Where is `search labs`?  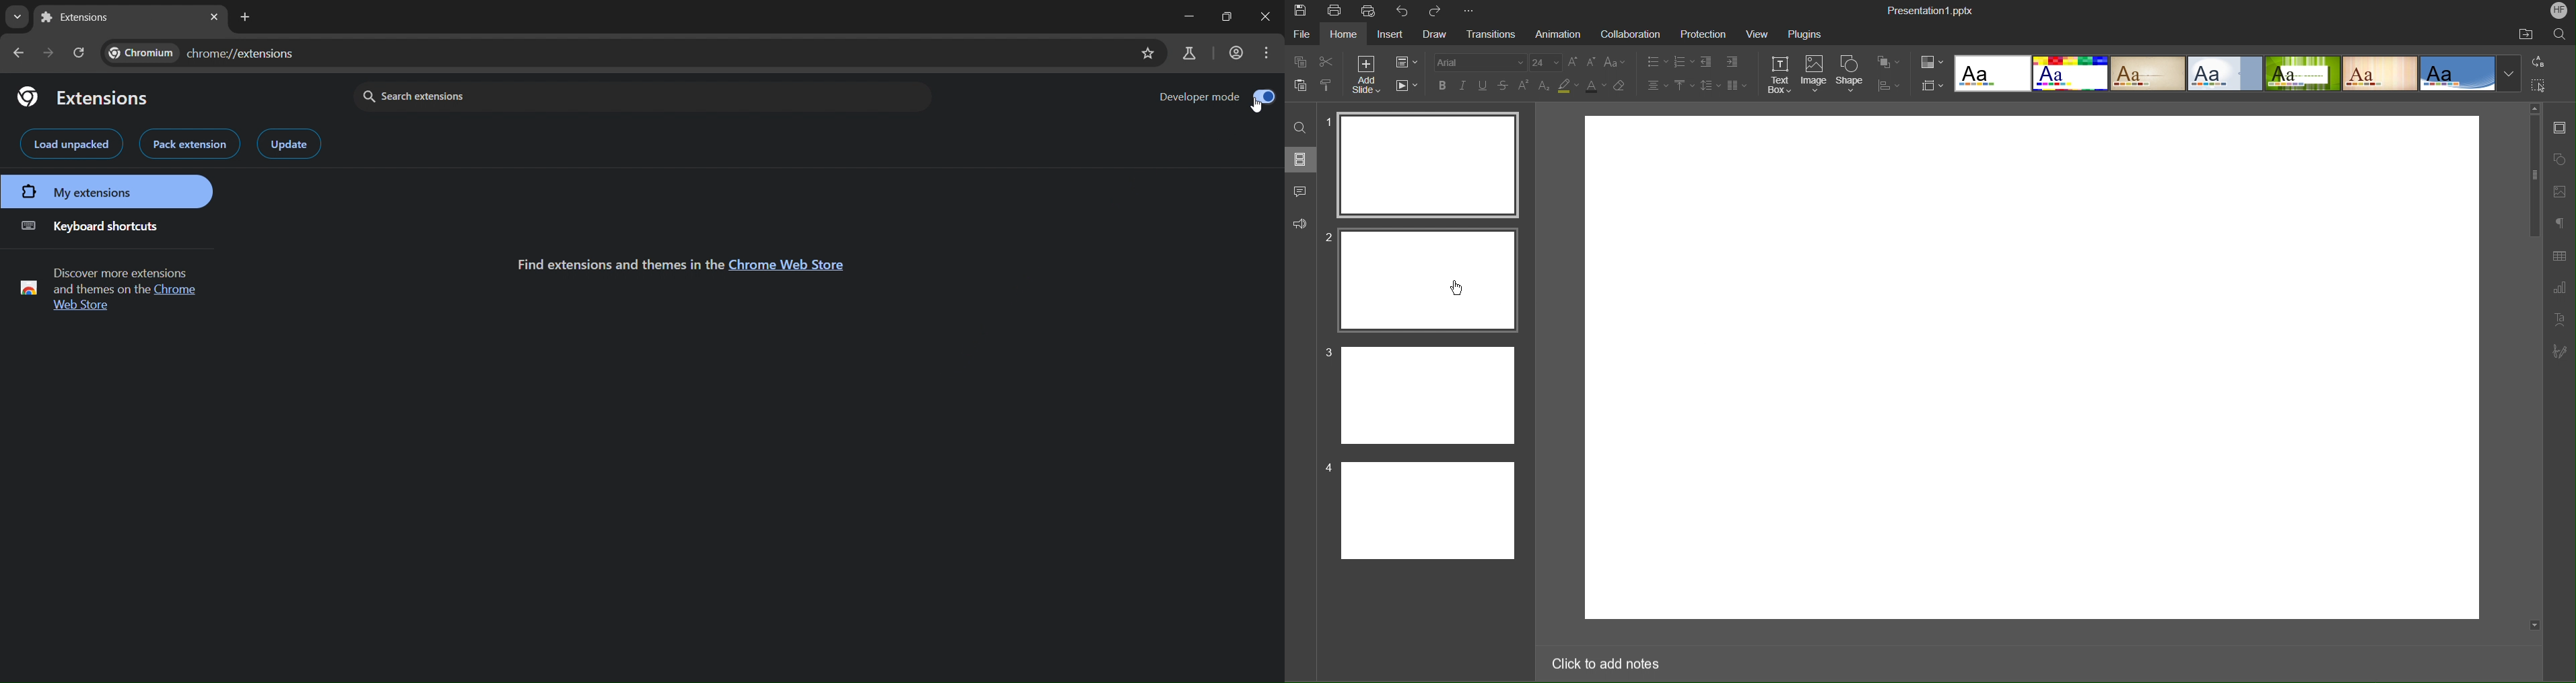 search labs is located at coordinates (1189, 53).